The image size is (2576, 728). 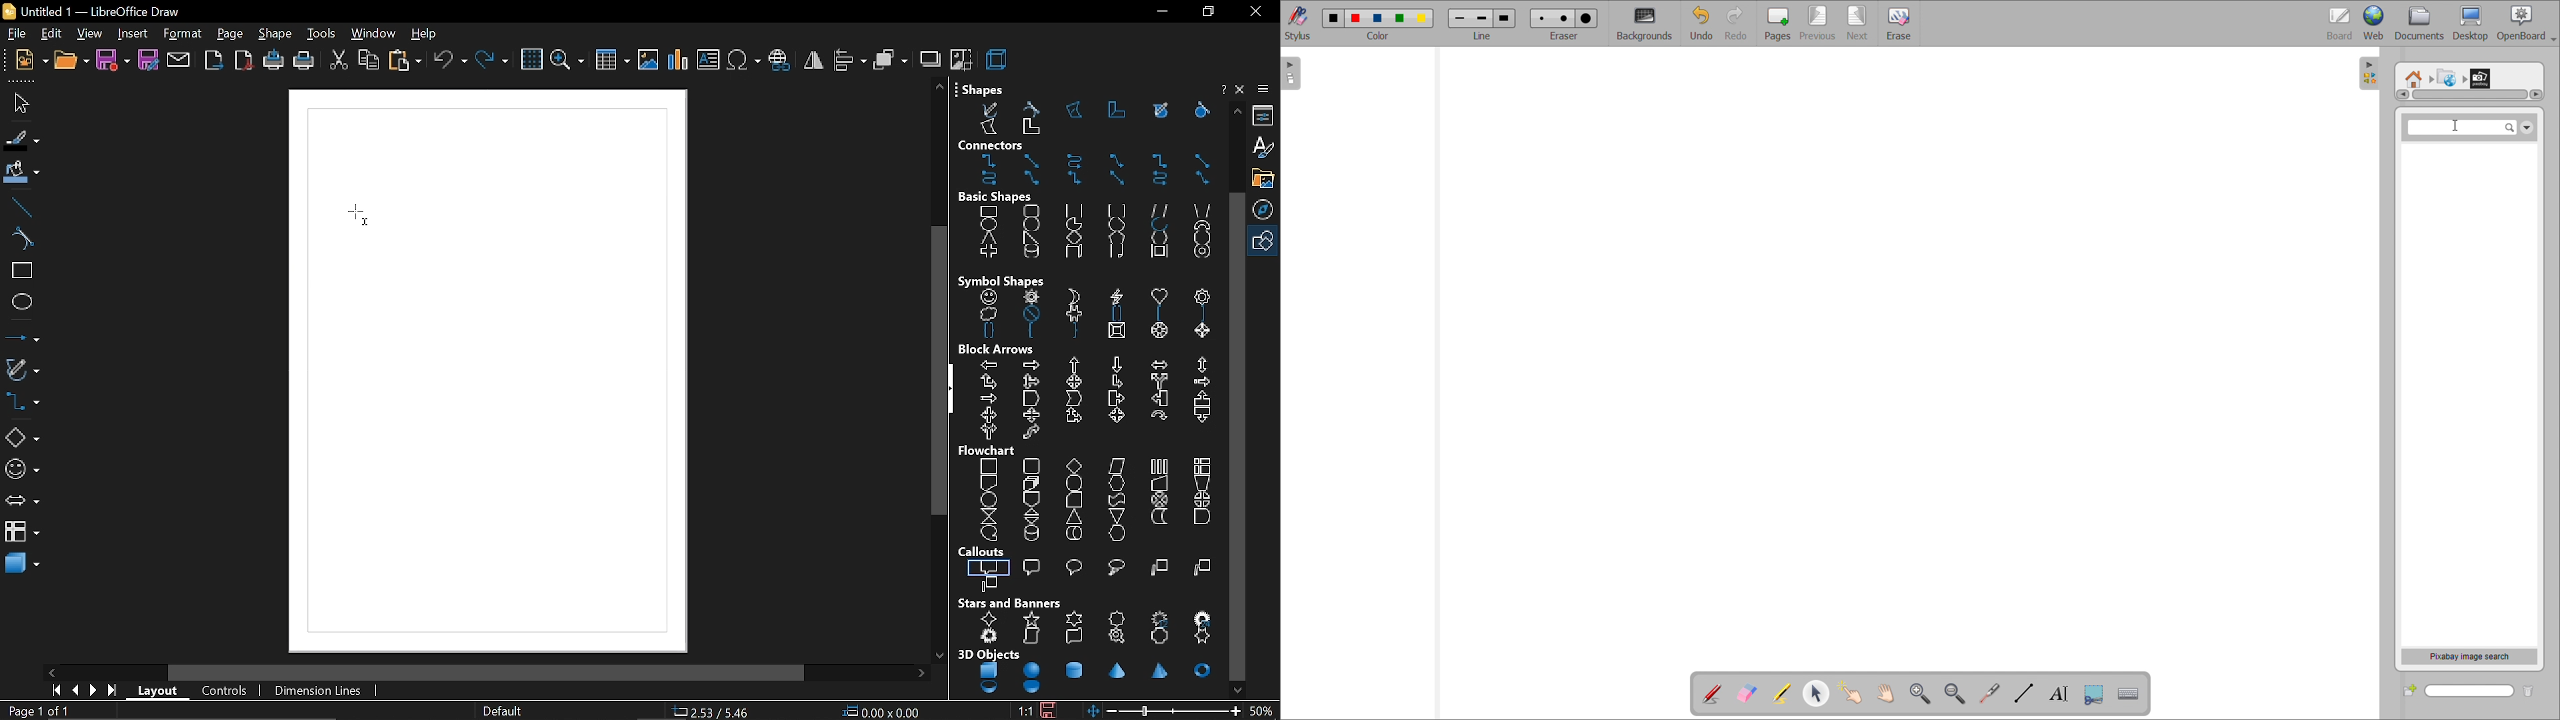 I want to click on right arrow callout, so click(x=1115, y=399).